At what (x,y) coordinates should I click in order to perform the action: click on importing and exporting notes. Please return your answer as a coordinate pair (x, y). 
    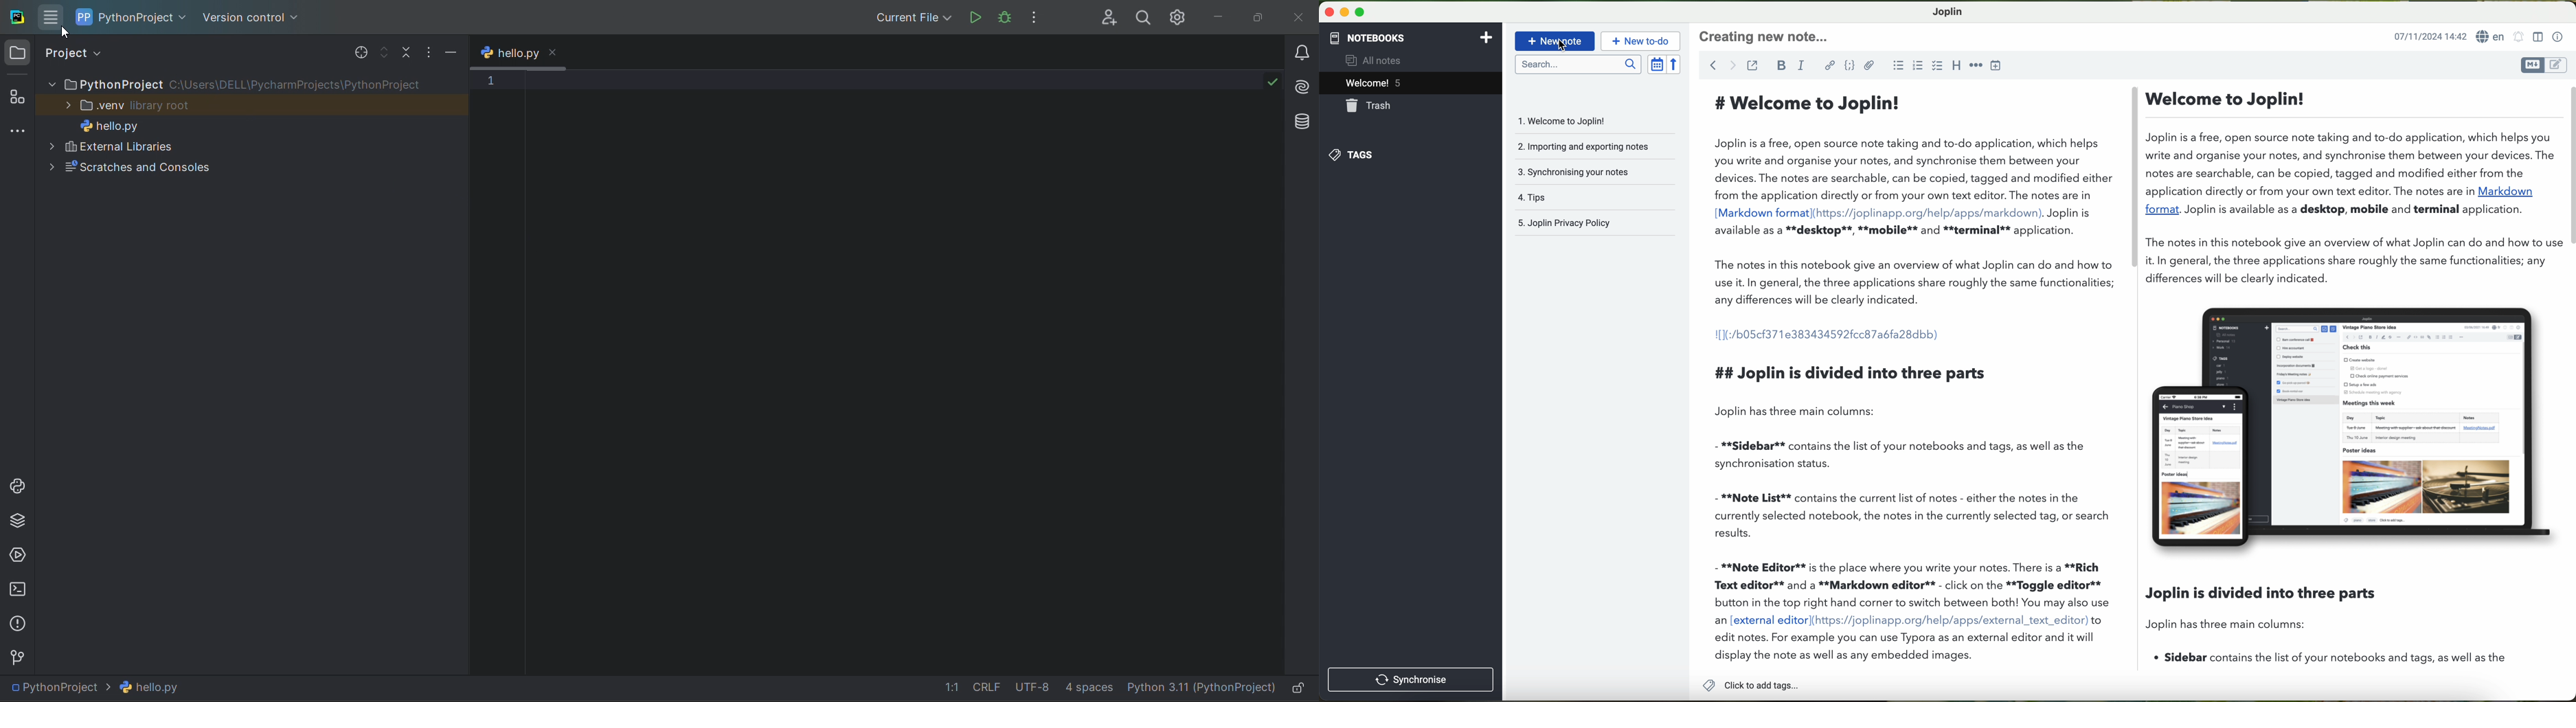
    Looking at the image, I should click on (1594, 146).